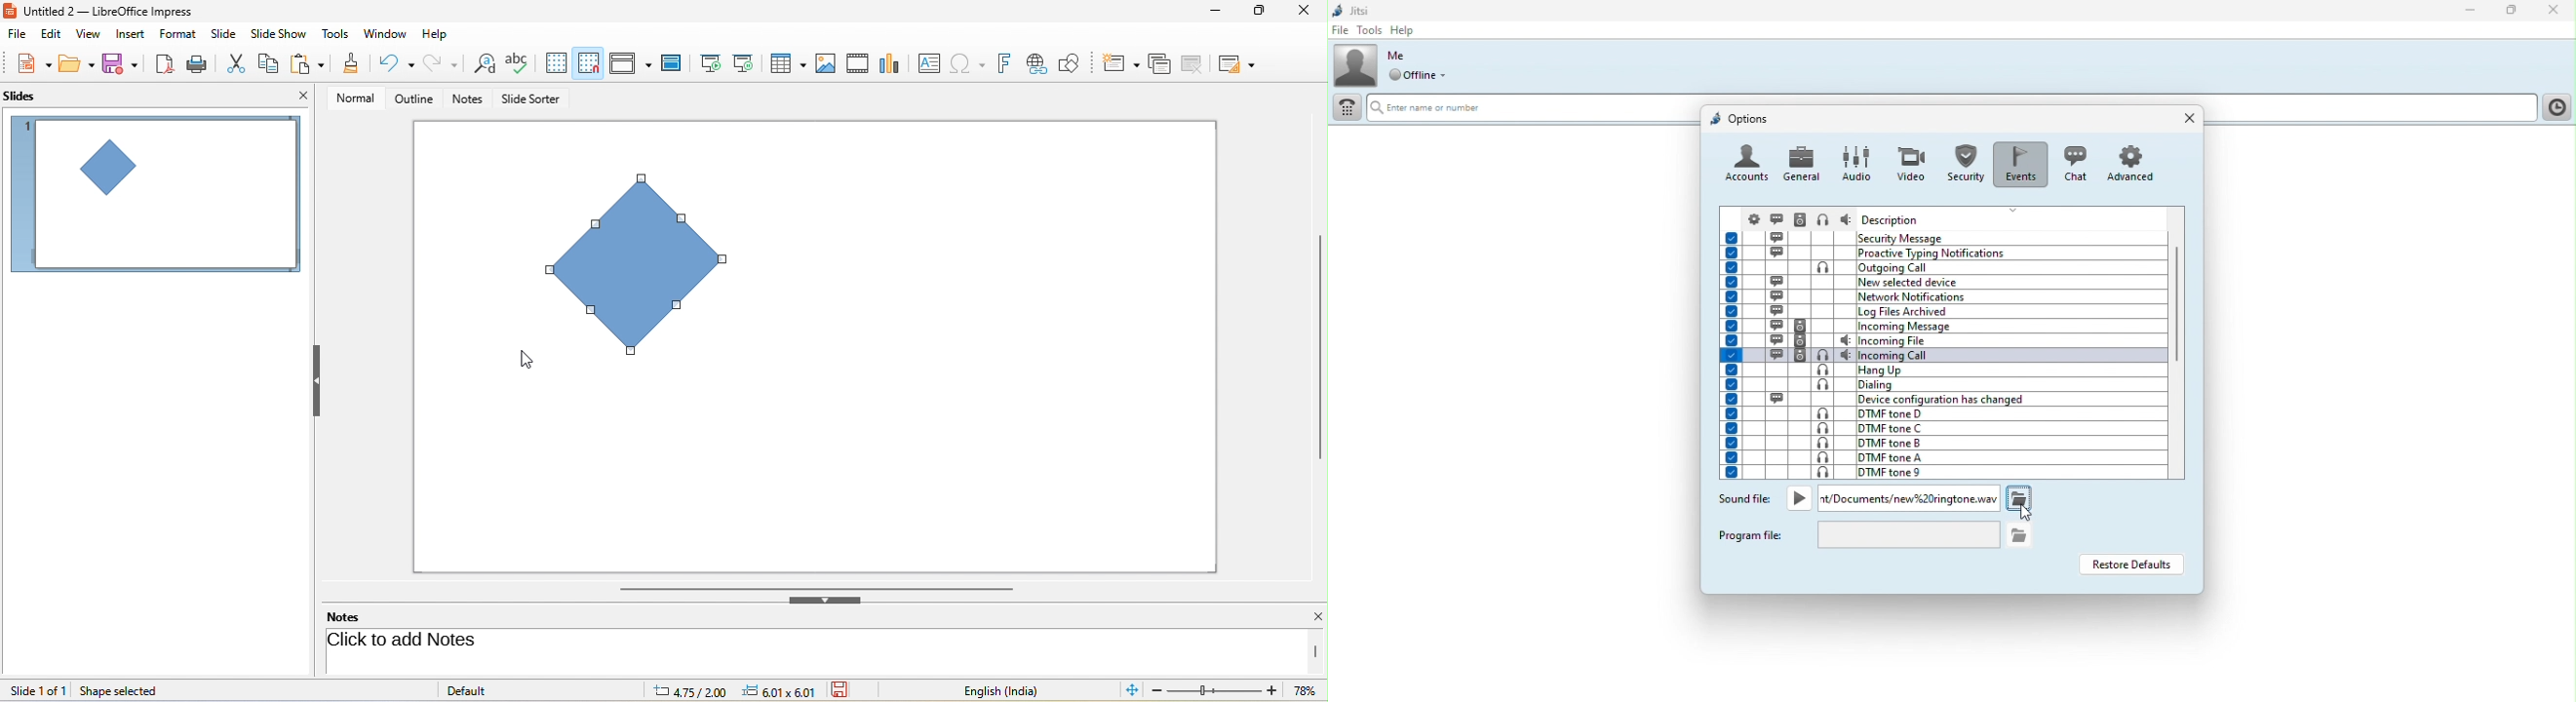 This screenshot has width=2576, height=728. I want to click on clone formatting, so click(352, 65).